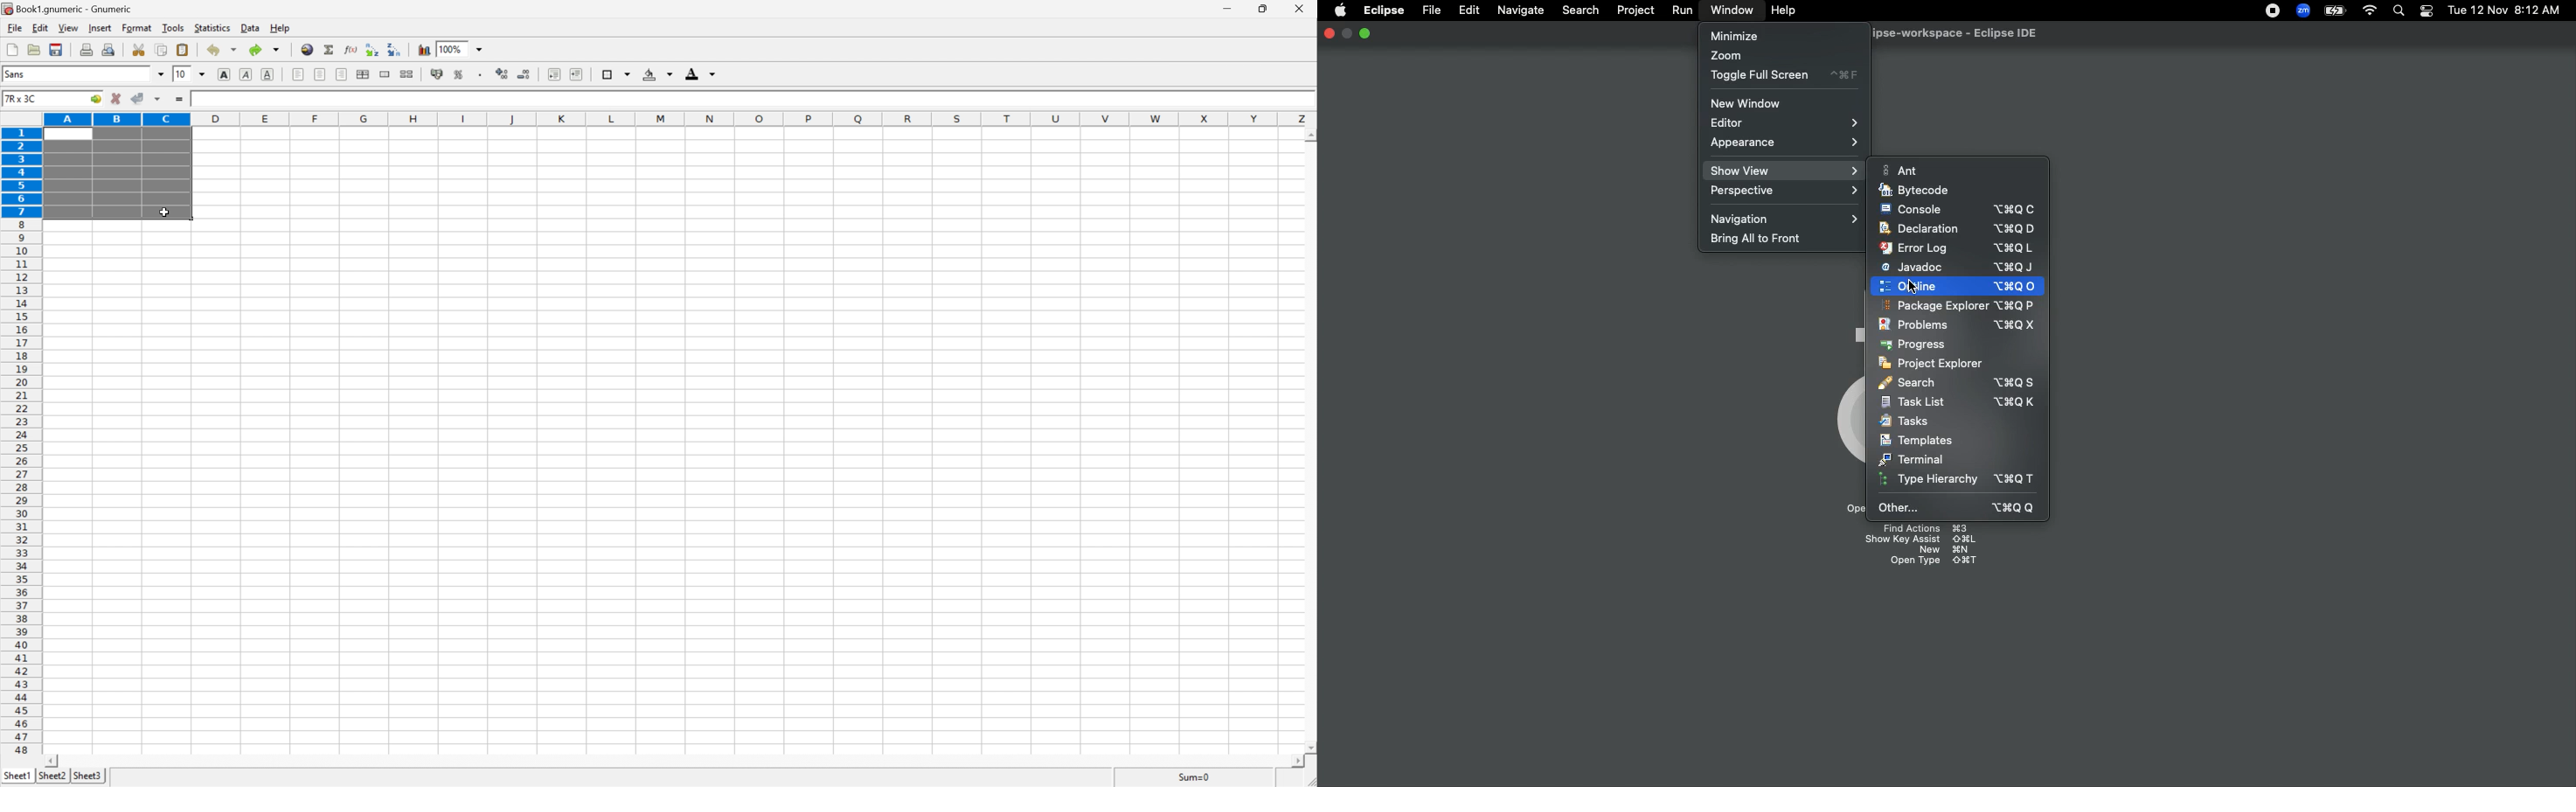 The image size is (2576, 812). What do you see at coordinates (471, 48) in the screenshot?
I see `Zoom 100%` at bounding box center [471, 48].